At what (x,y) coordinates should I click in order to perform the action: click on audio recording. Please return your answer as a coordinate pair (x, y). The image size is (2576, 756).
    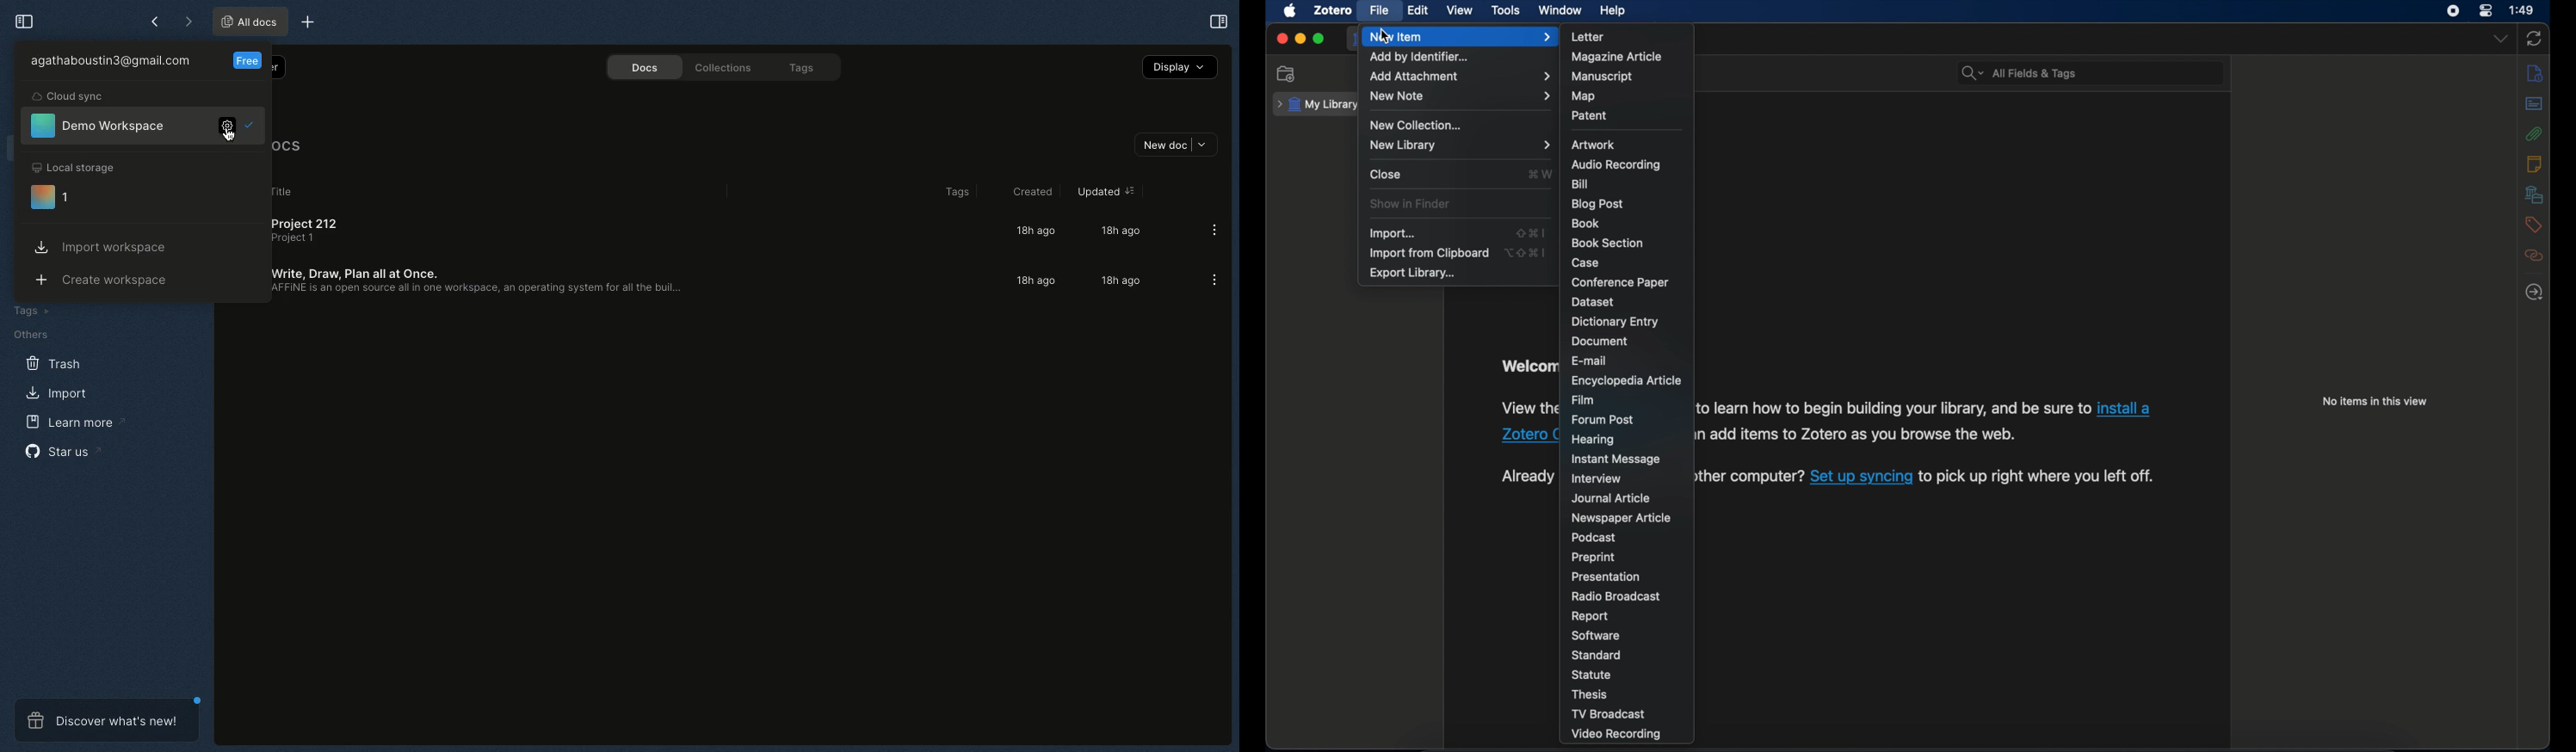
    Looking at the image, I should click on (1619, 166).